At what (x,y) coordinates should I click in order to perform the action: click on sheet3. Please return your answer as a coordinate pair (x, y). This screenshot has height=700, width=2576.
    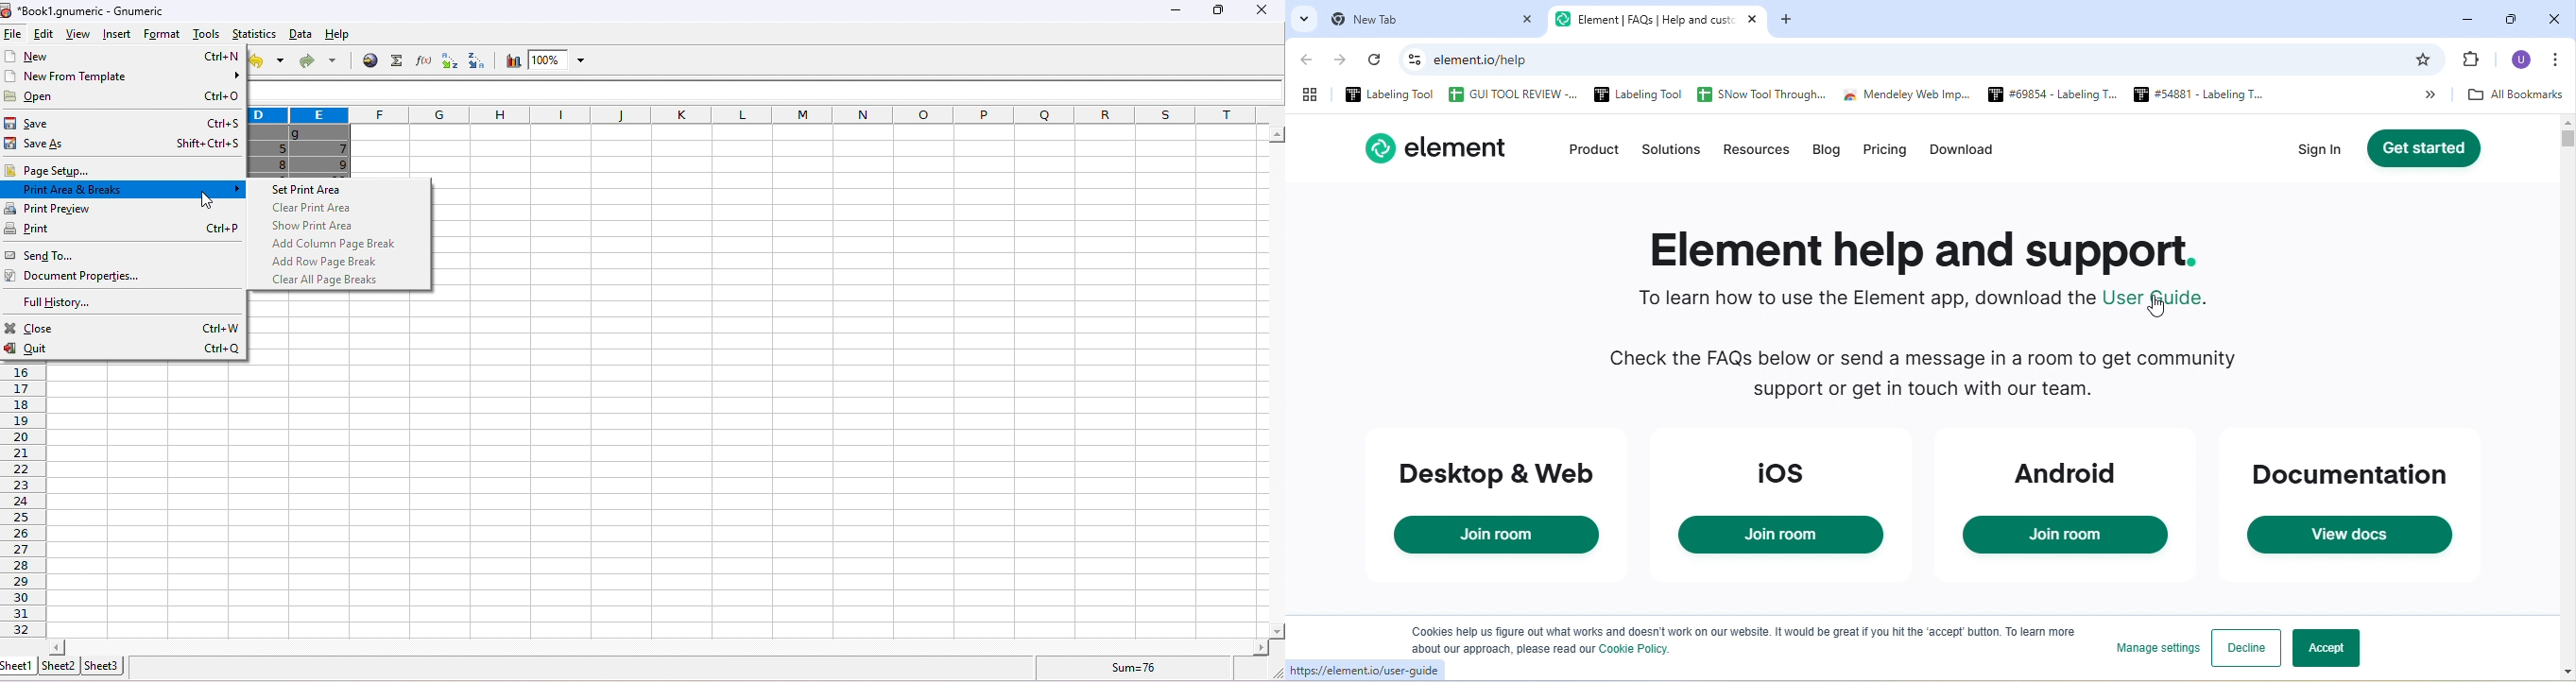
    Looking at the image, I should click on (101, 665).